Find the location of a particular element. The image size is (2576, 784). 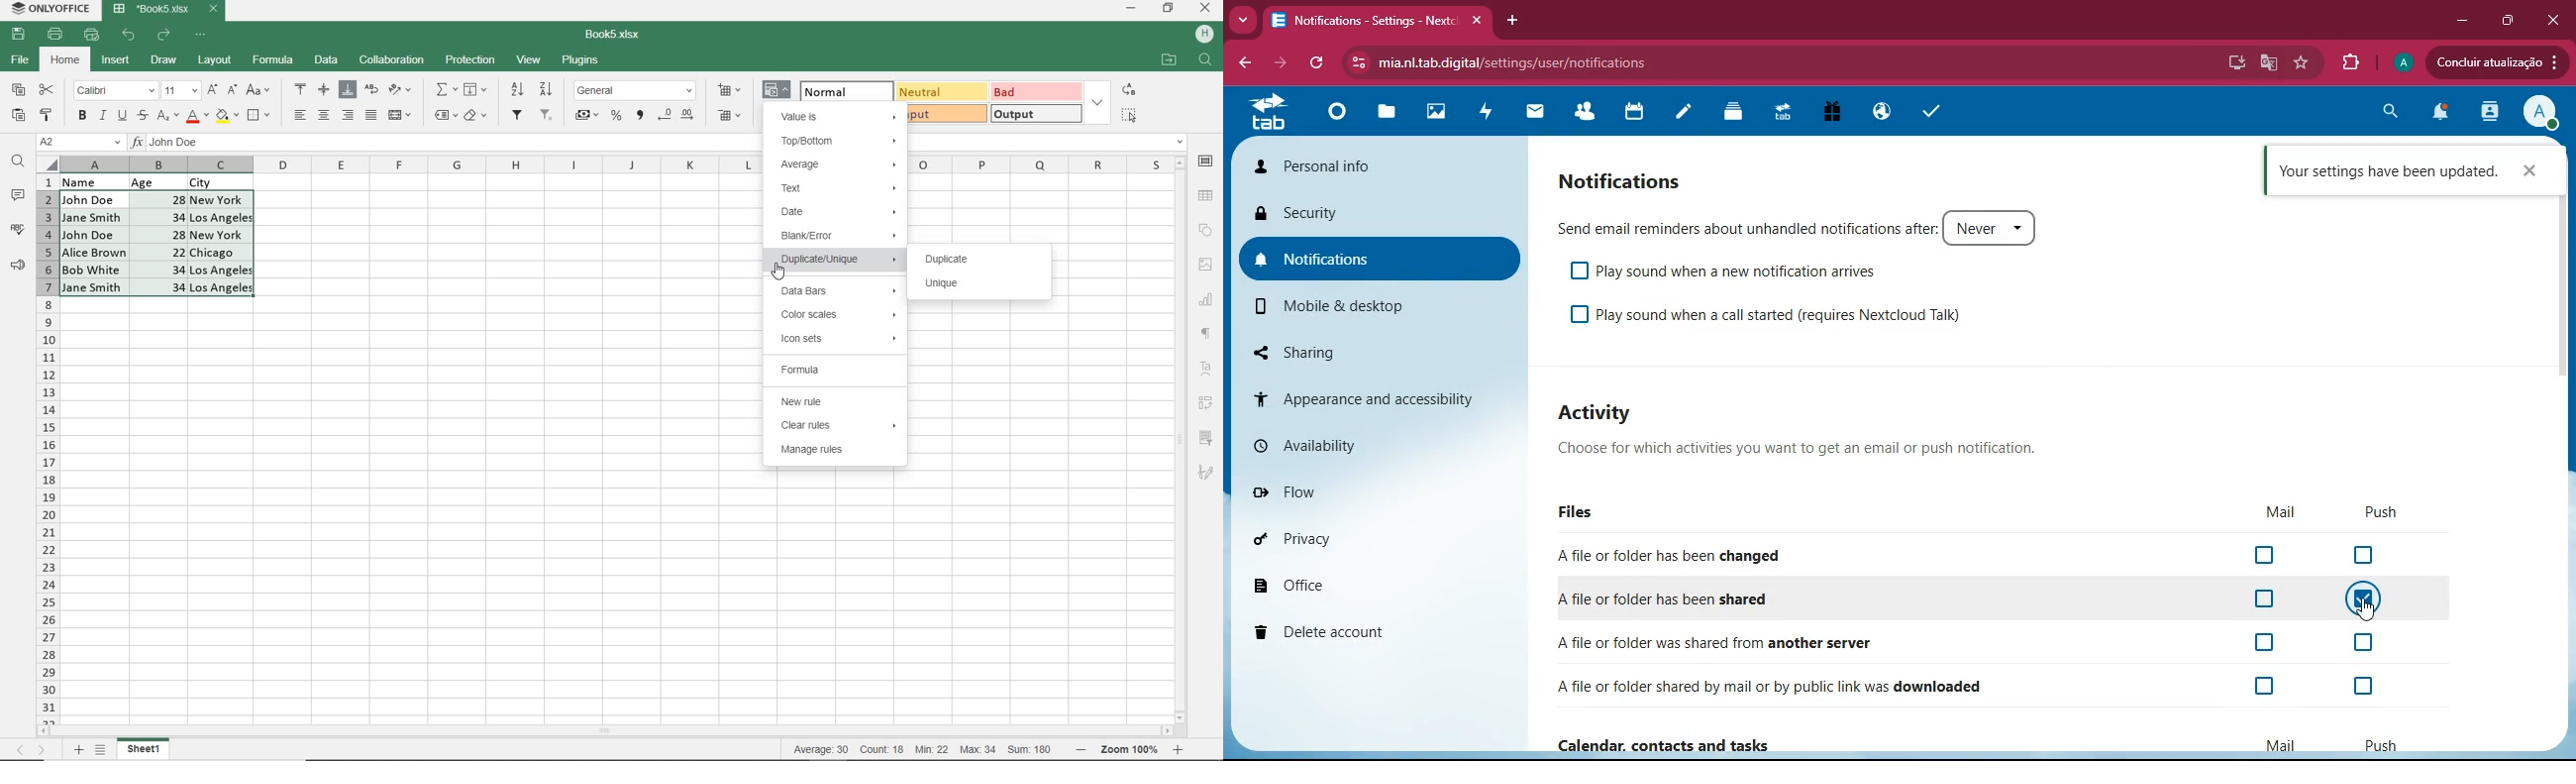

DOCUMENT NAME is located at coordinates (619, 35).